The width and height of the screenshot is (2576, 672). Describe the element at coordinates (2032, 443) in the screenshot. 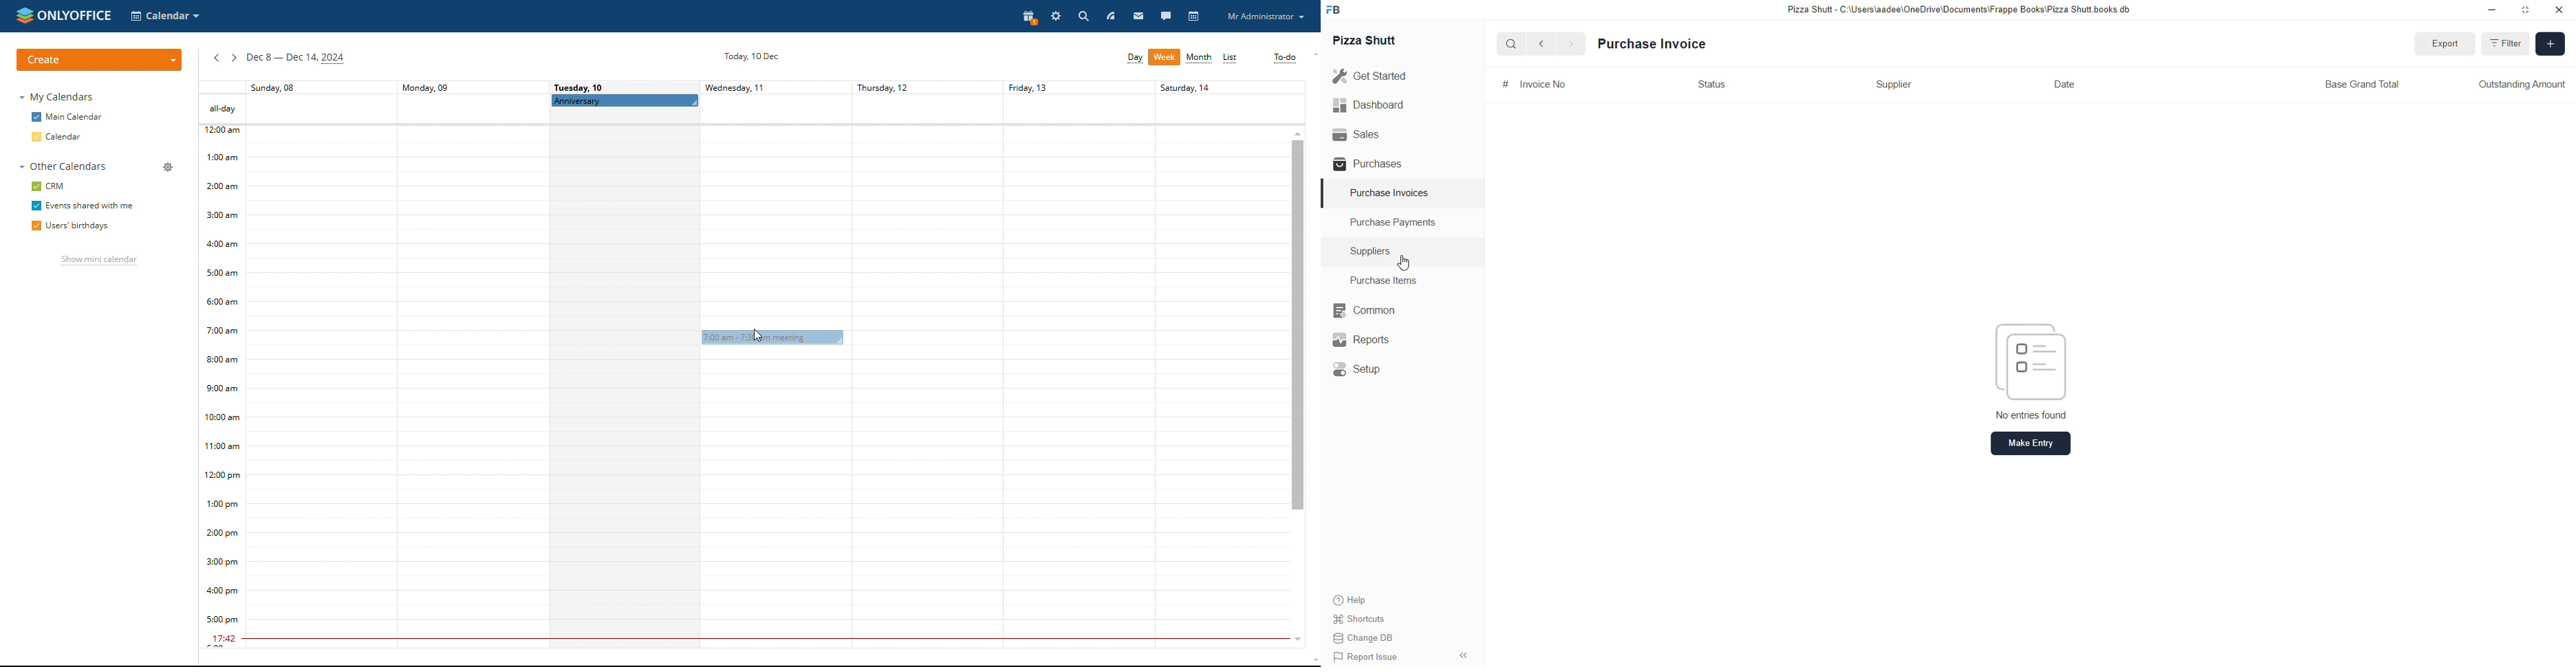

I see ` Make Entry` at that location.